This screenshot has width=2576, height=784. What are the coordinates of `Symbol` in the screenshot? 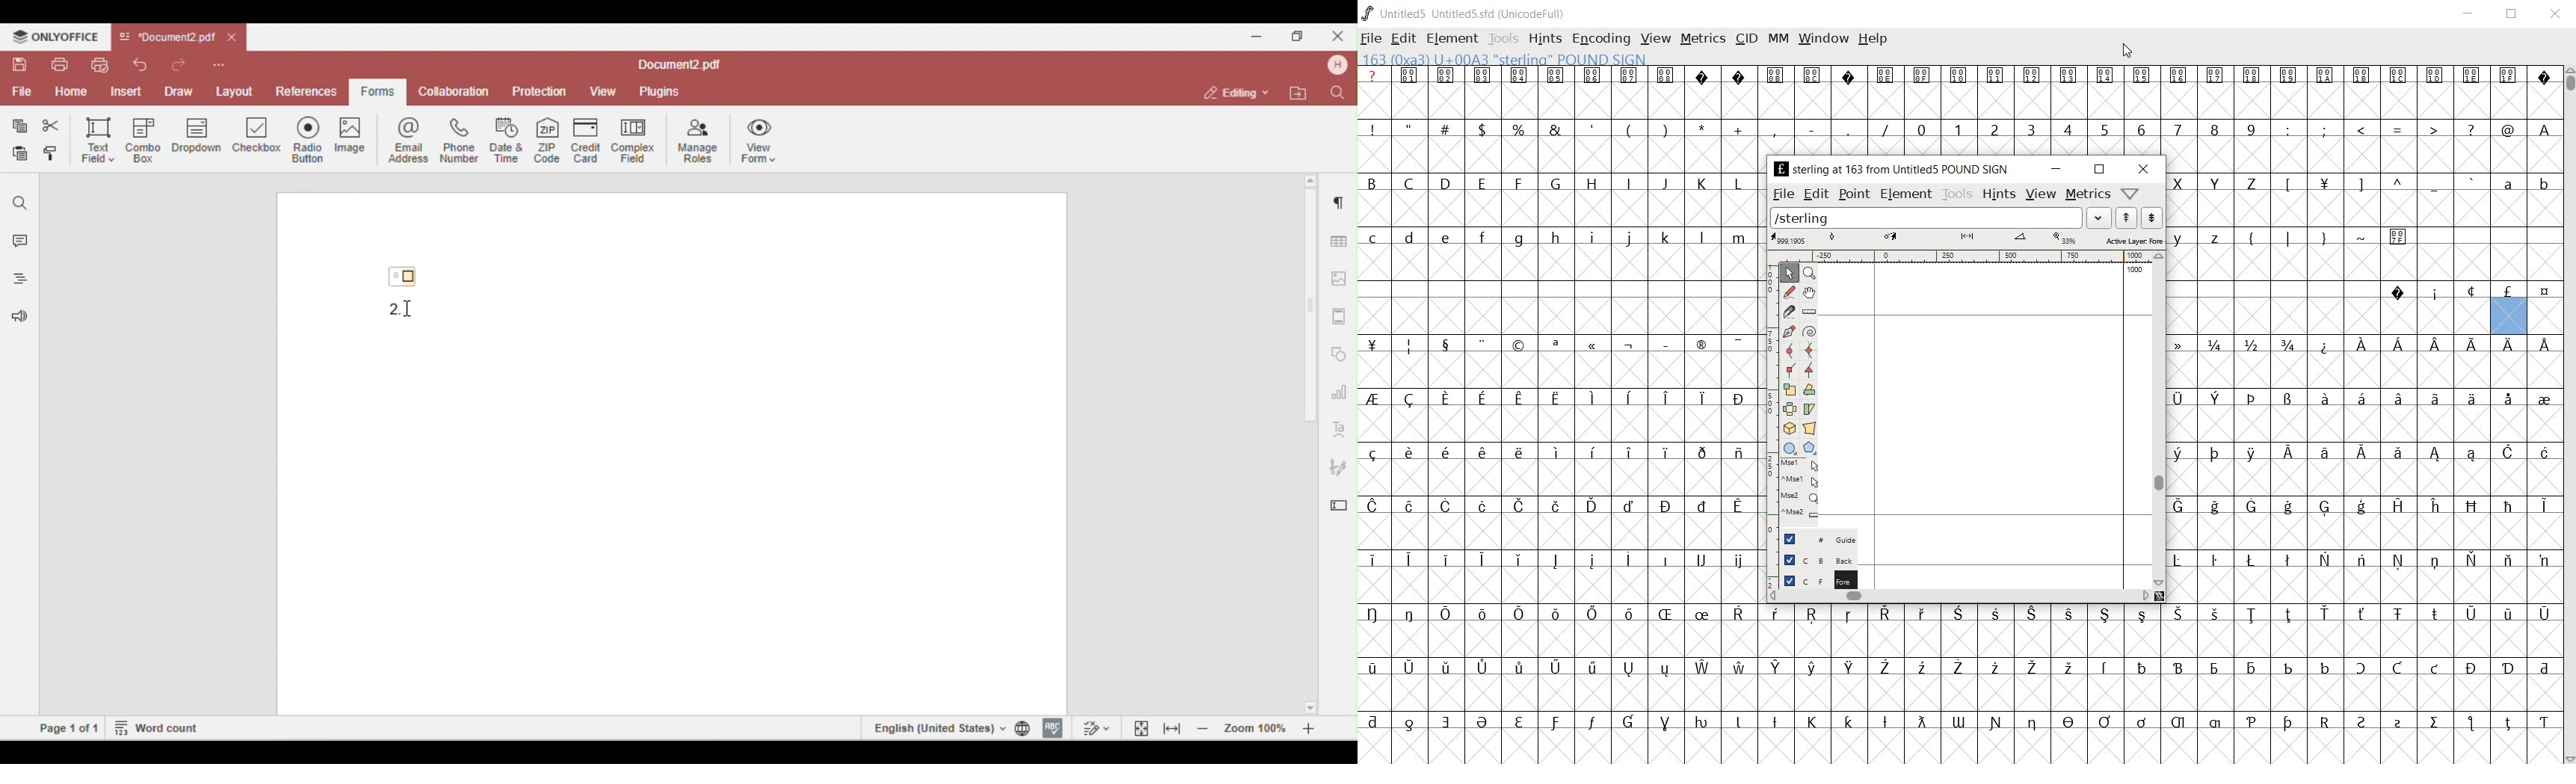 It's located at (2287, 667).